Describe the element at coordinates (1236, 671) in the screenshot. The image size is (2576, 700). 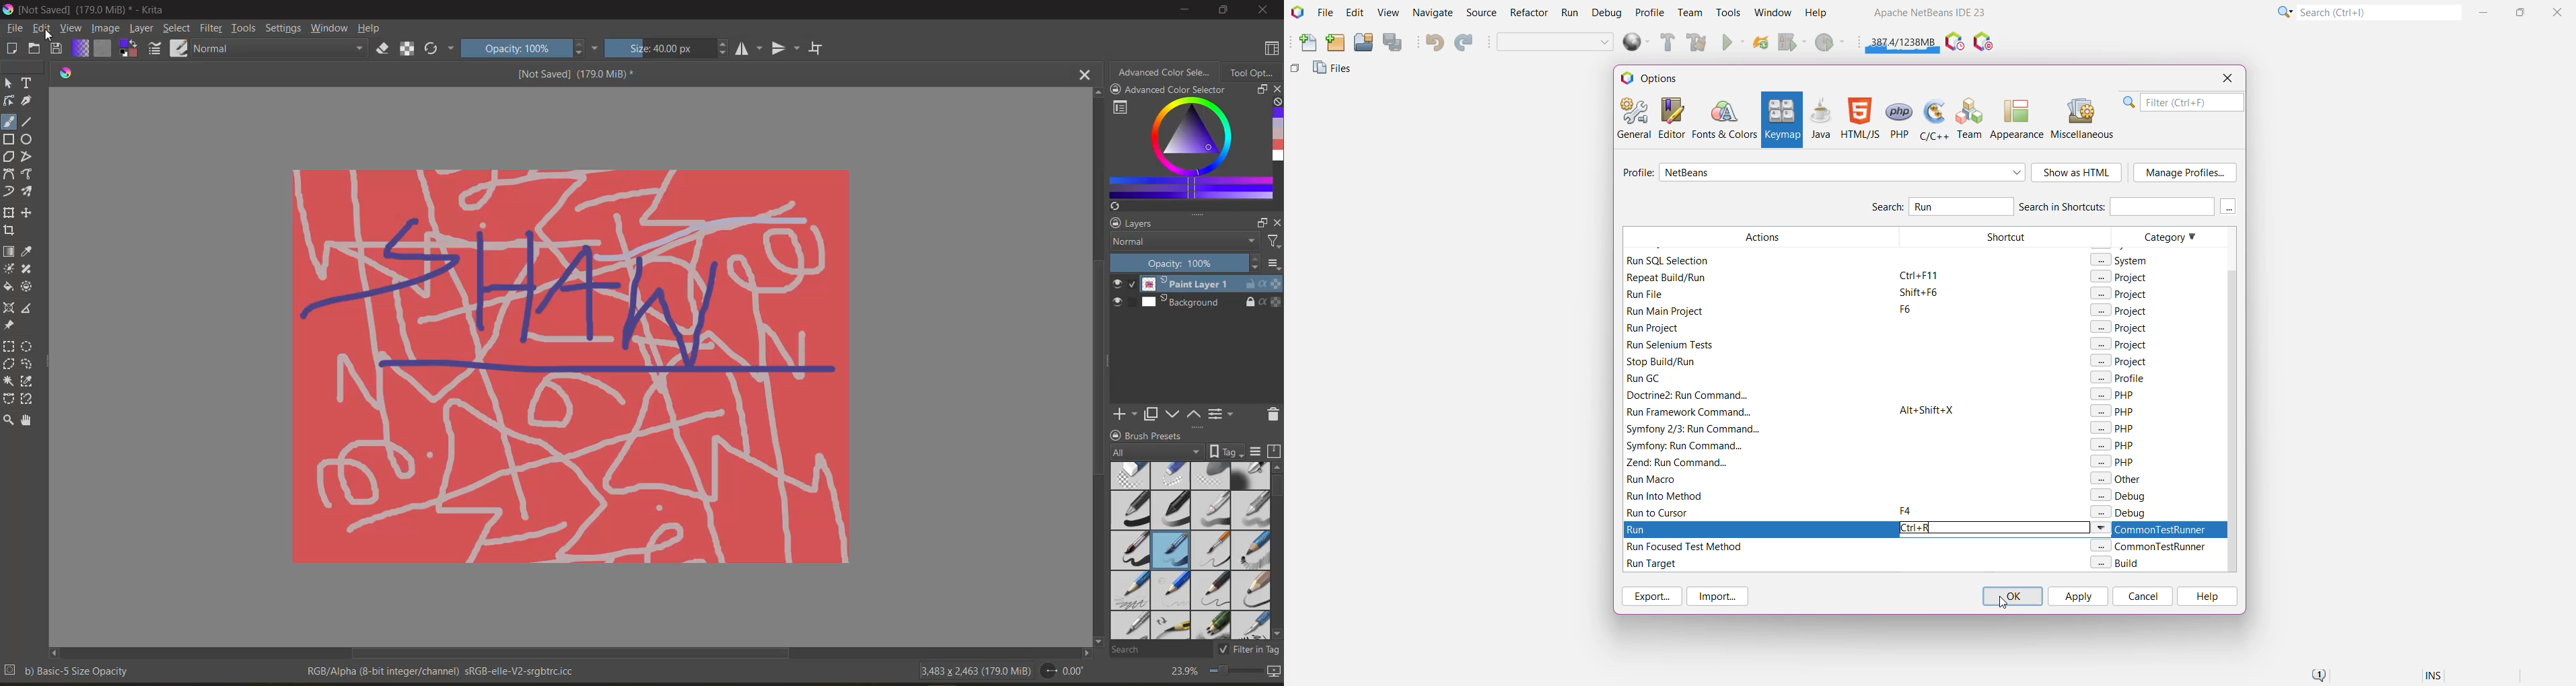
I see `zoom` at that location.